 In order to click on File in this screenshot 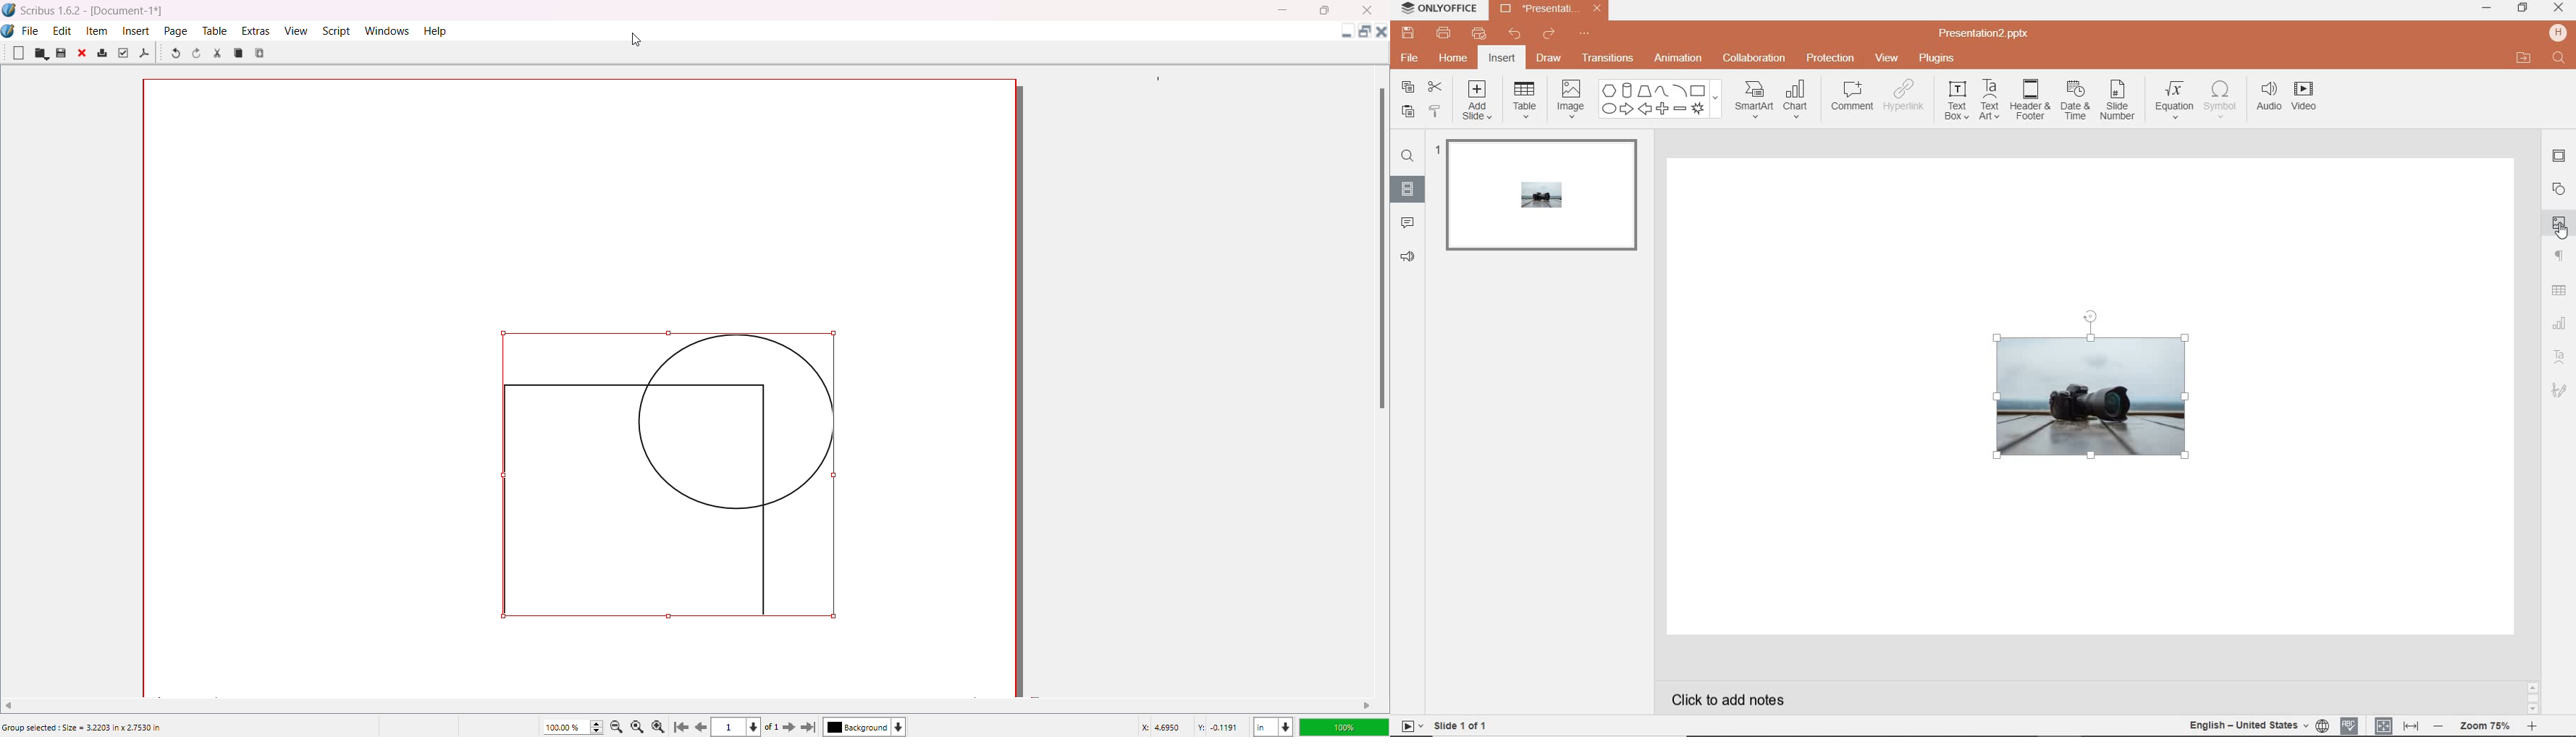, I will do `click(31, 29)`.